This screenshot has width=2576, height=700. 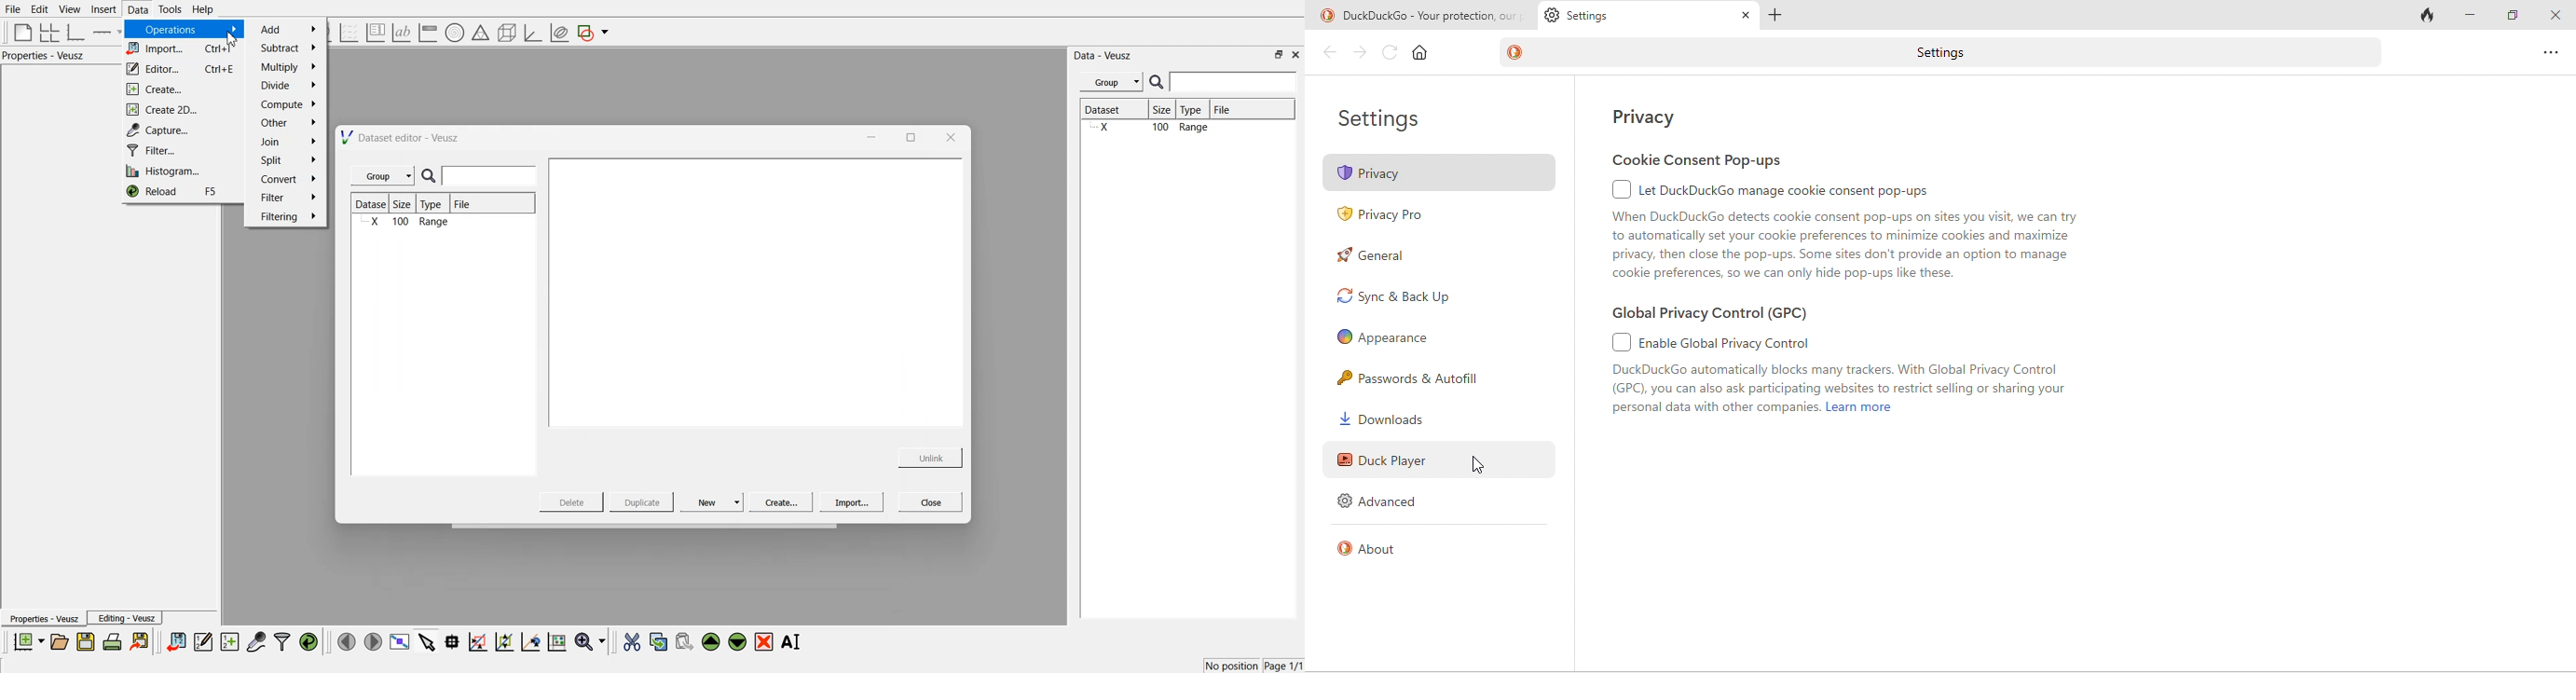 What do you see at coordinates (1384, 501) in the screenshot?
I see `advanced` at bounding box center [1384, 501].